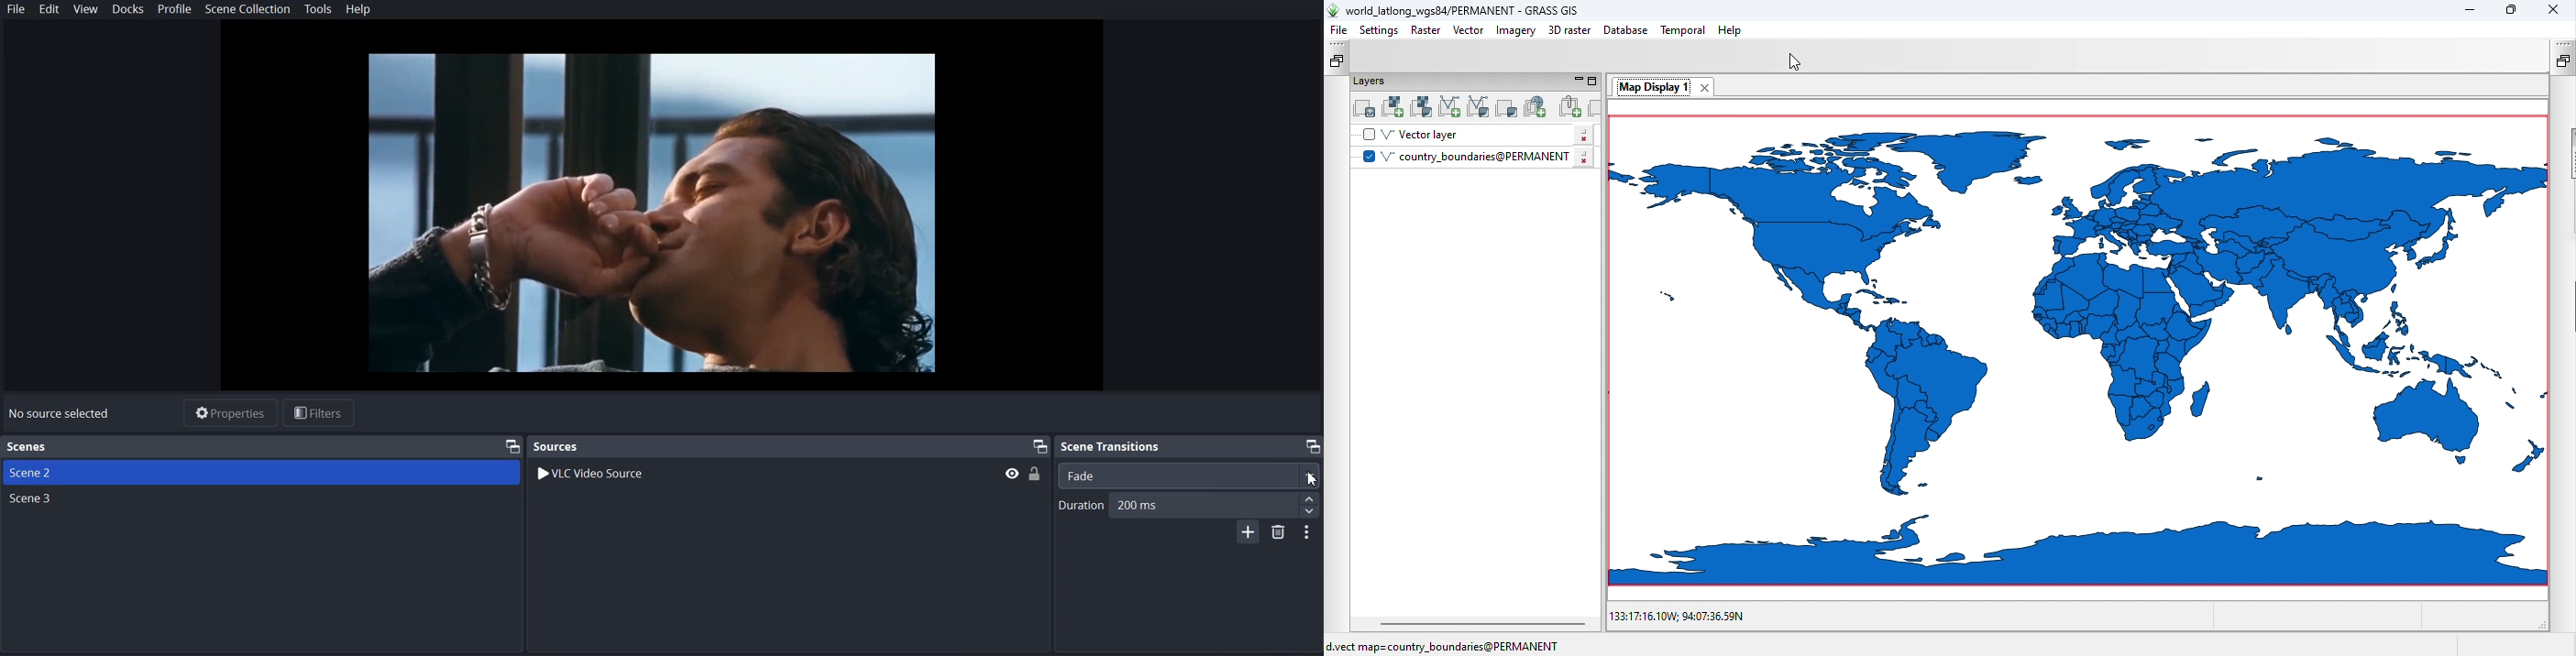 This screenshot has height=672, width=2576. What do you see at coordinates (788, 446) in the screenshot?
I see `Sources` at bounding box center [788, 446].